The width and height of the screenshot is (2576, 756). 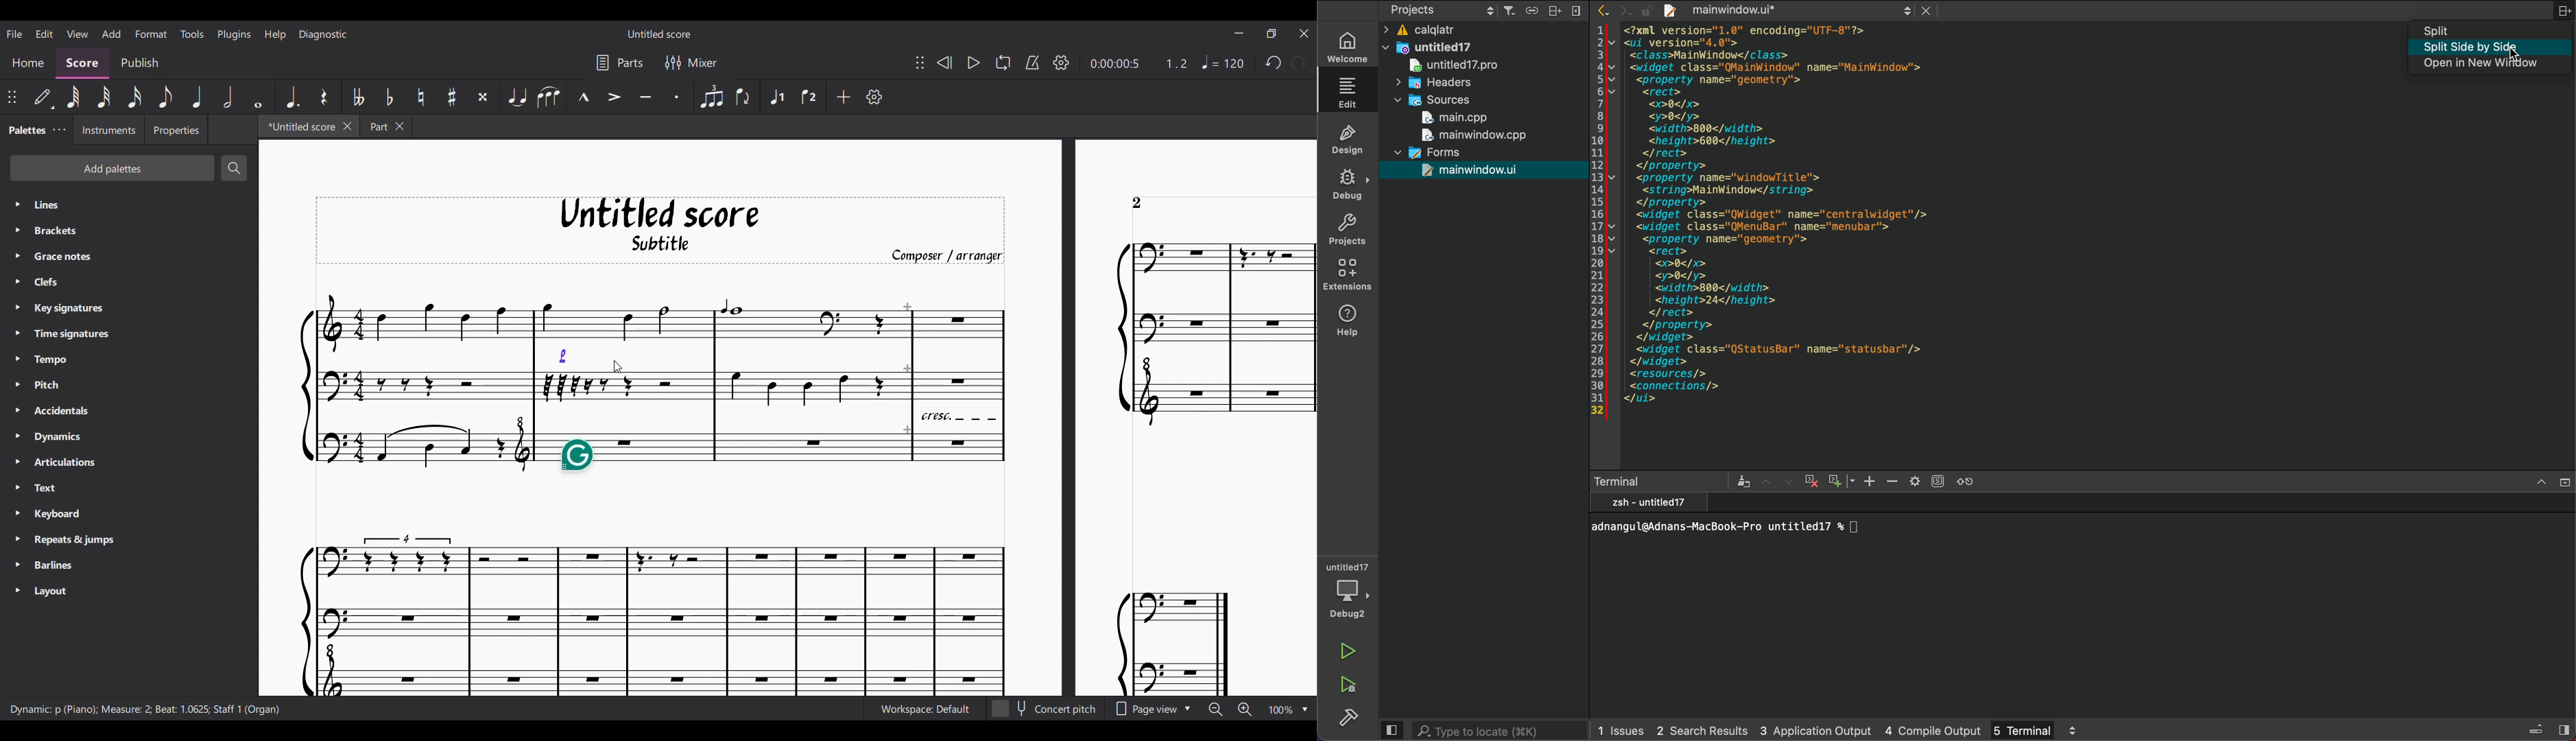 I want to click on Play, so click(x=974, y=62).